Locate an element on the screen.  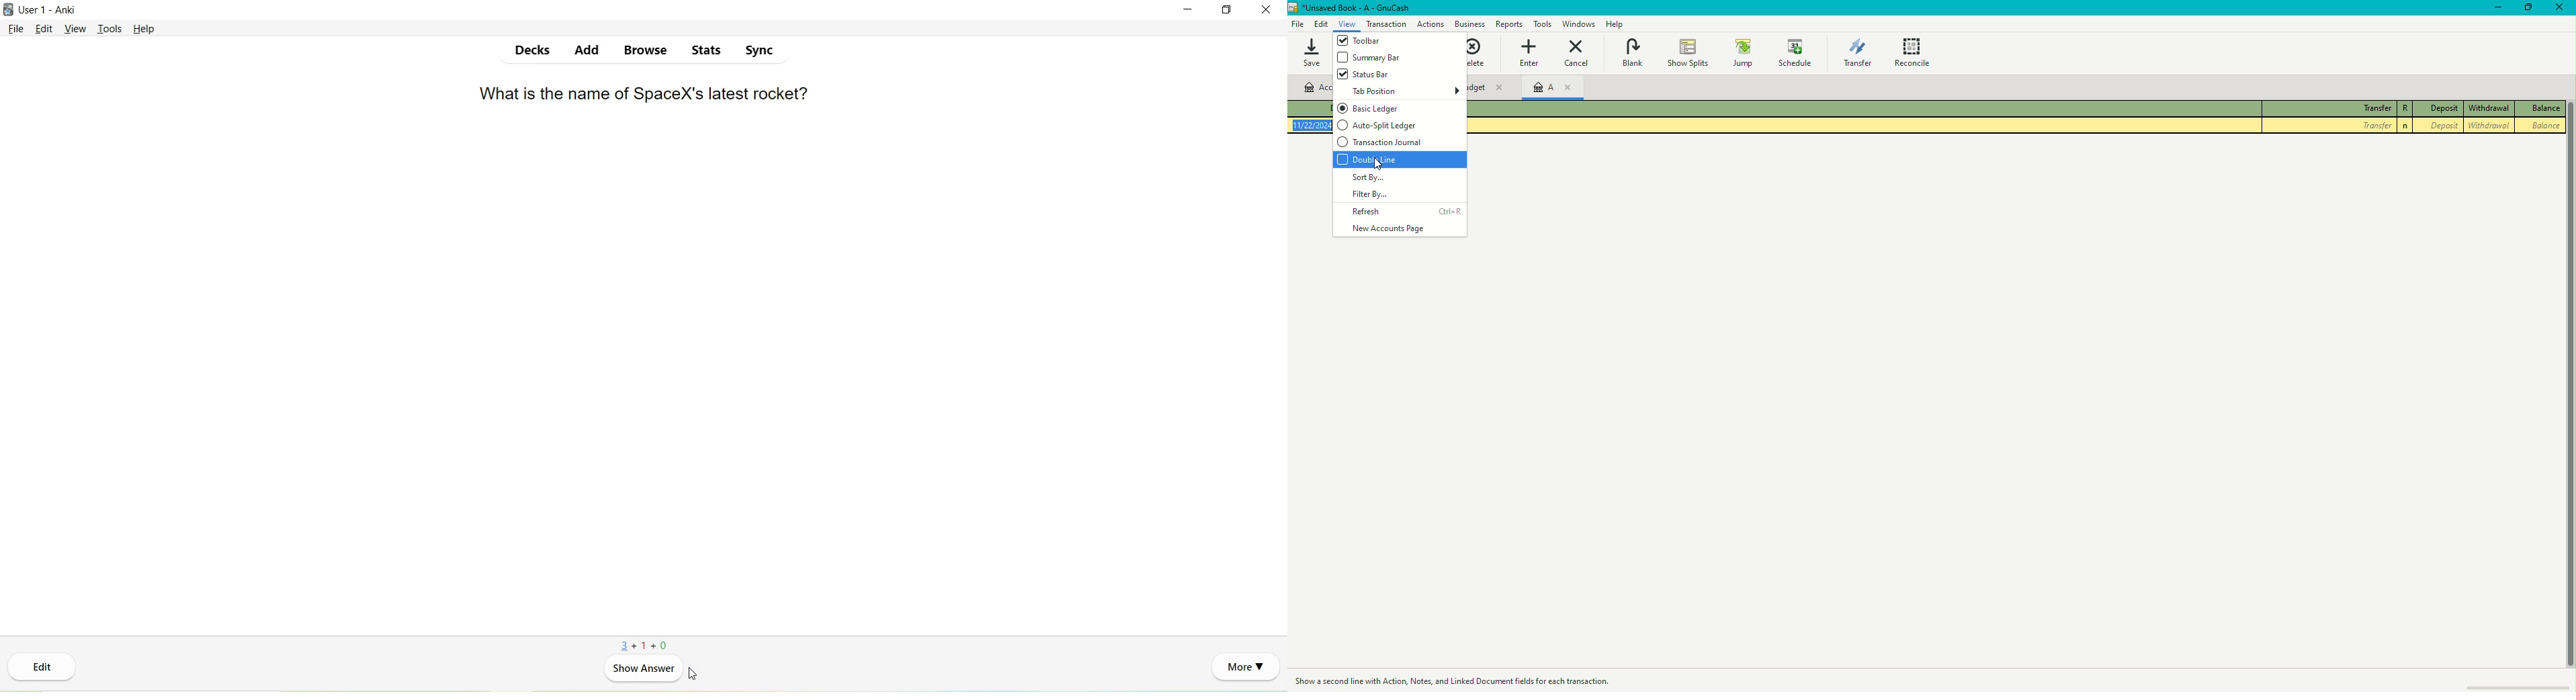
Deposit is located at coordinates (2438, 125).